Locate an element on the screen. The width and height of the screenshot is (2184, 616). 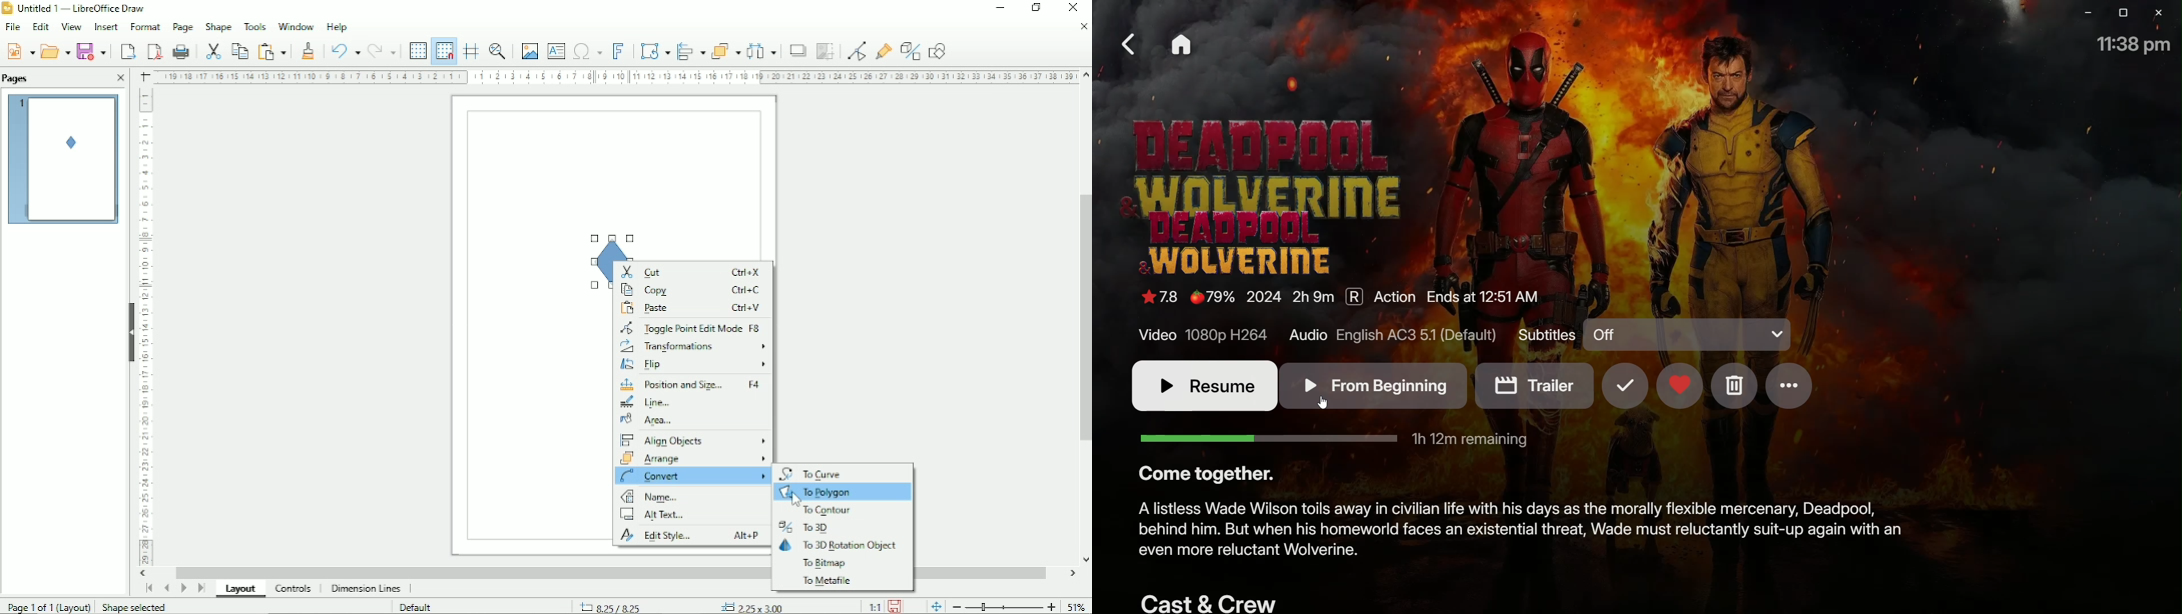
Scroll to previous page is located at coordinates (166, 588).